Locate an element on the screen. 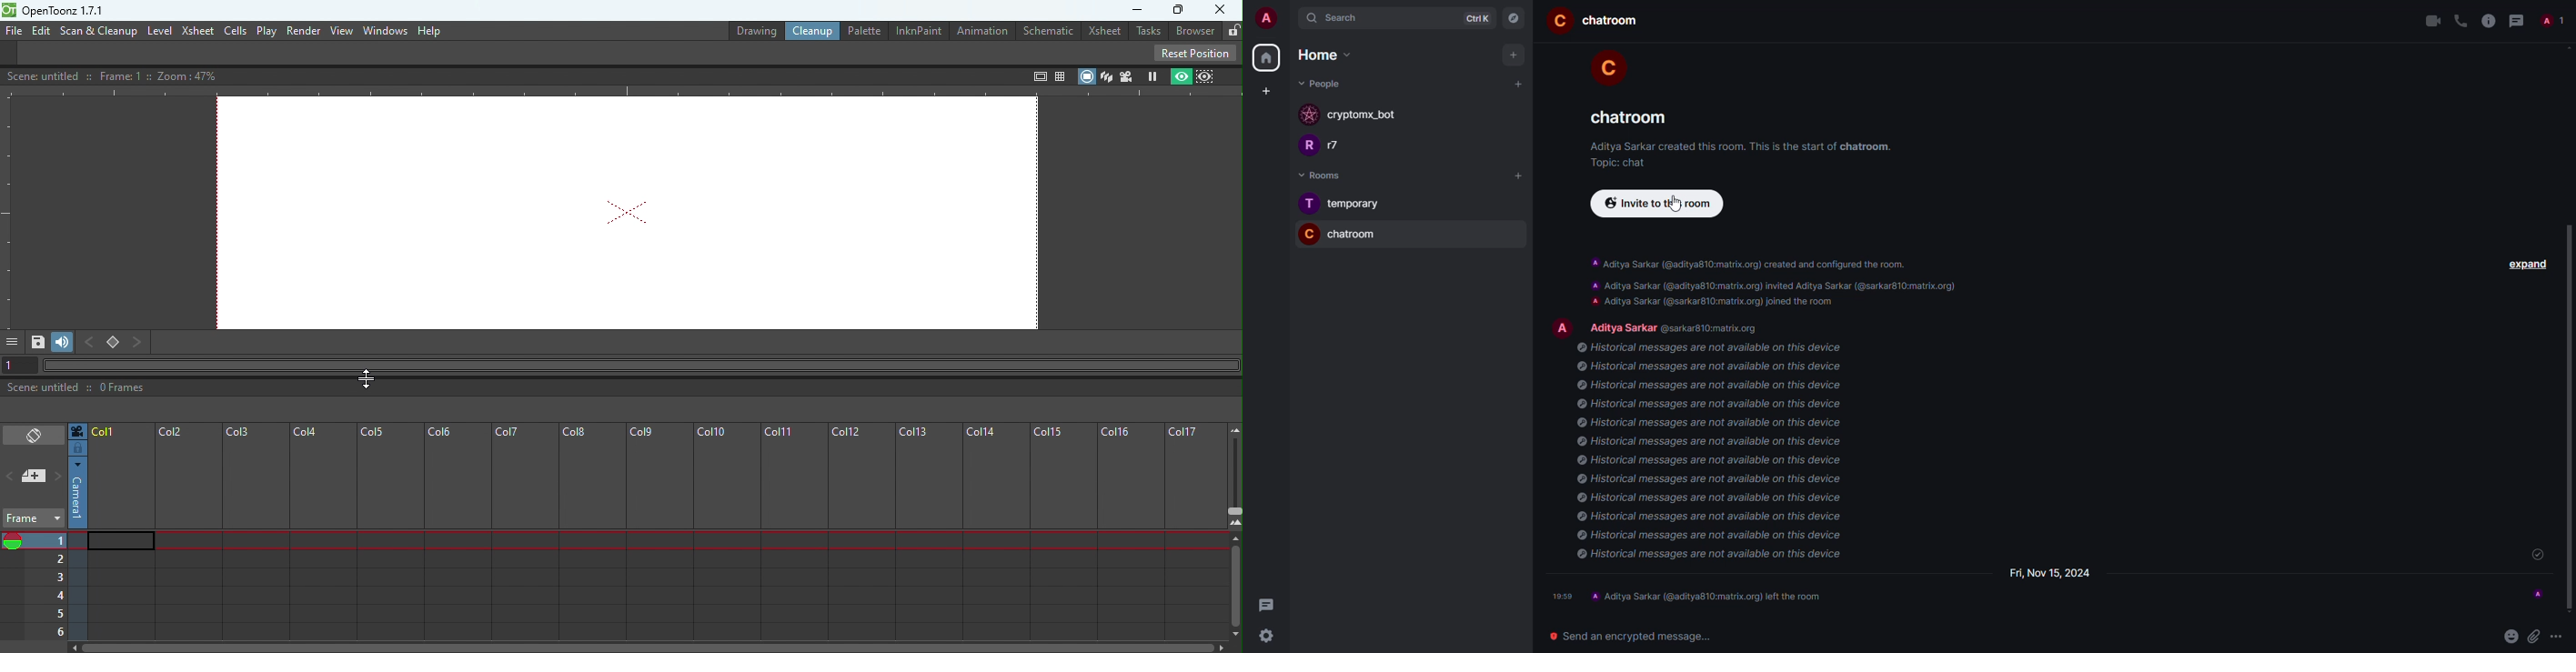 The height and width of the screenshot is (672, 2576). cursor is located at coordinates (1673, 205).